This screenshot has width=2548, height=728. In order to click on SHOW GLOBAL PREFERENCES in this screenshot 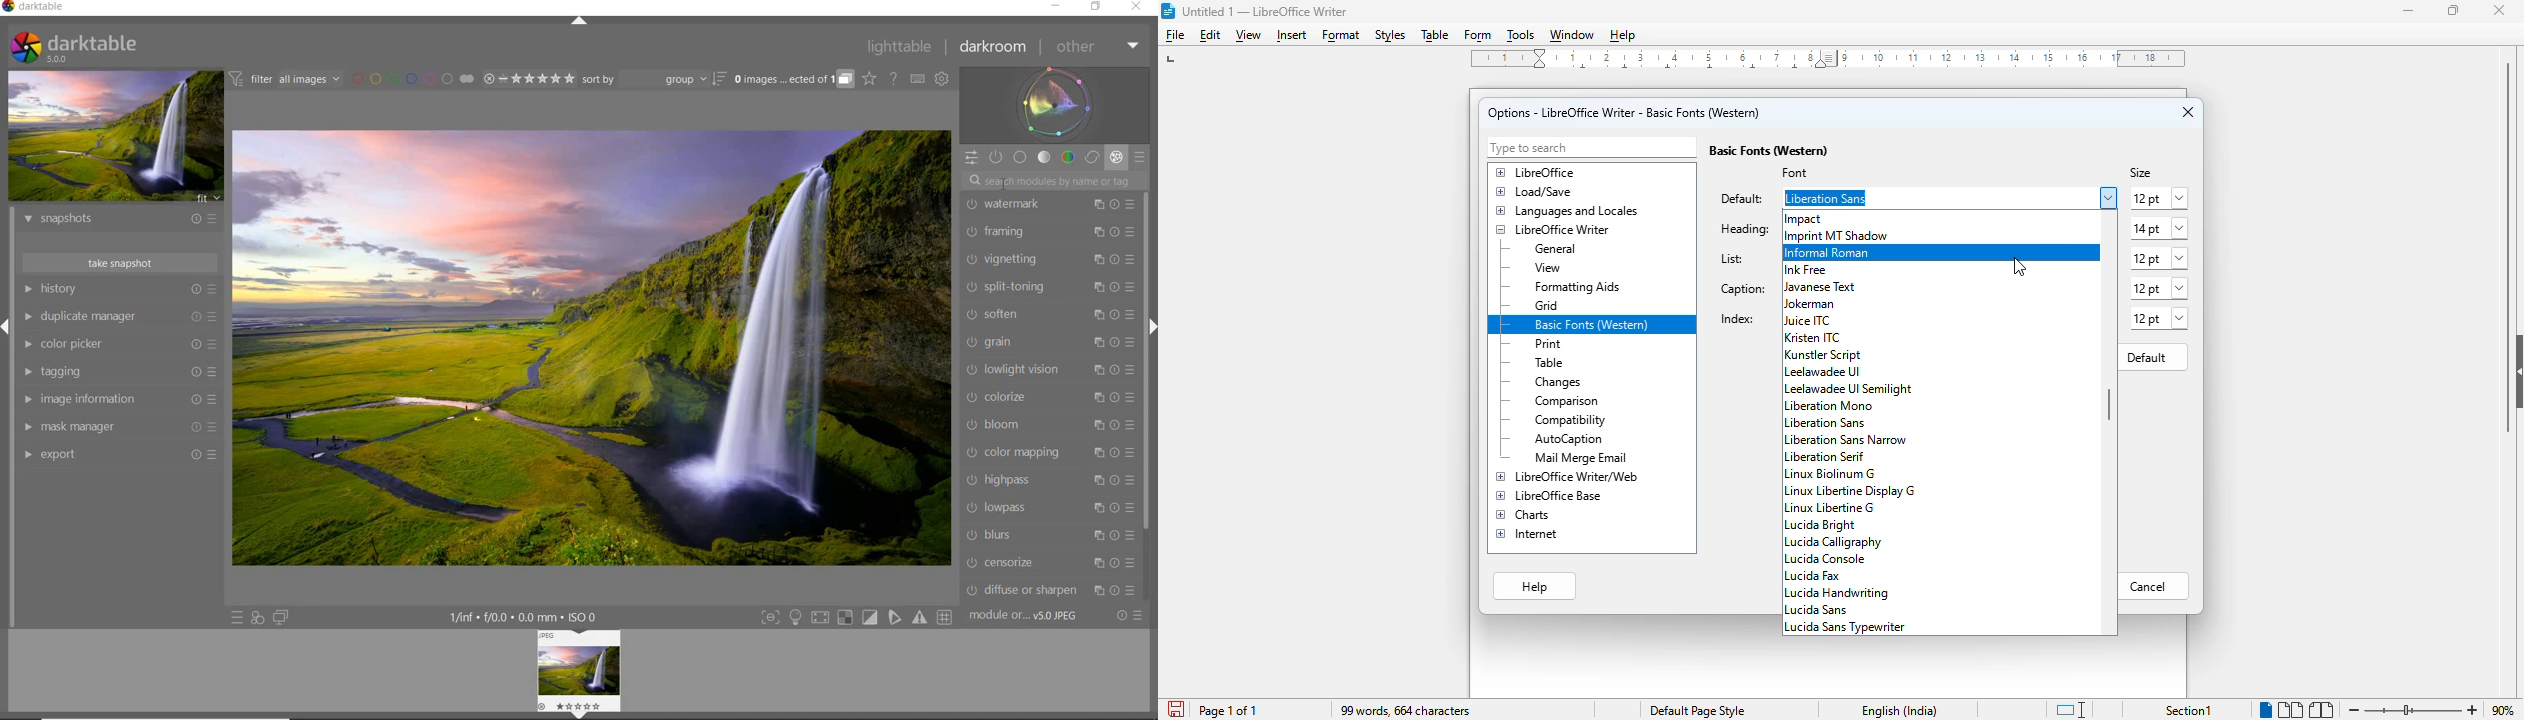, I will do `click(942, 79)`.